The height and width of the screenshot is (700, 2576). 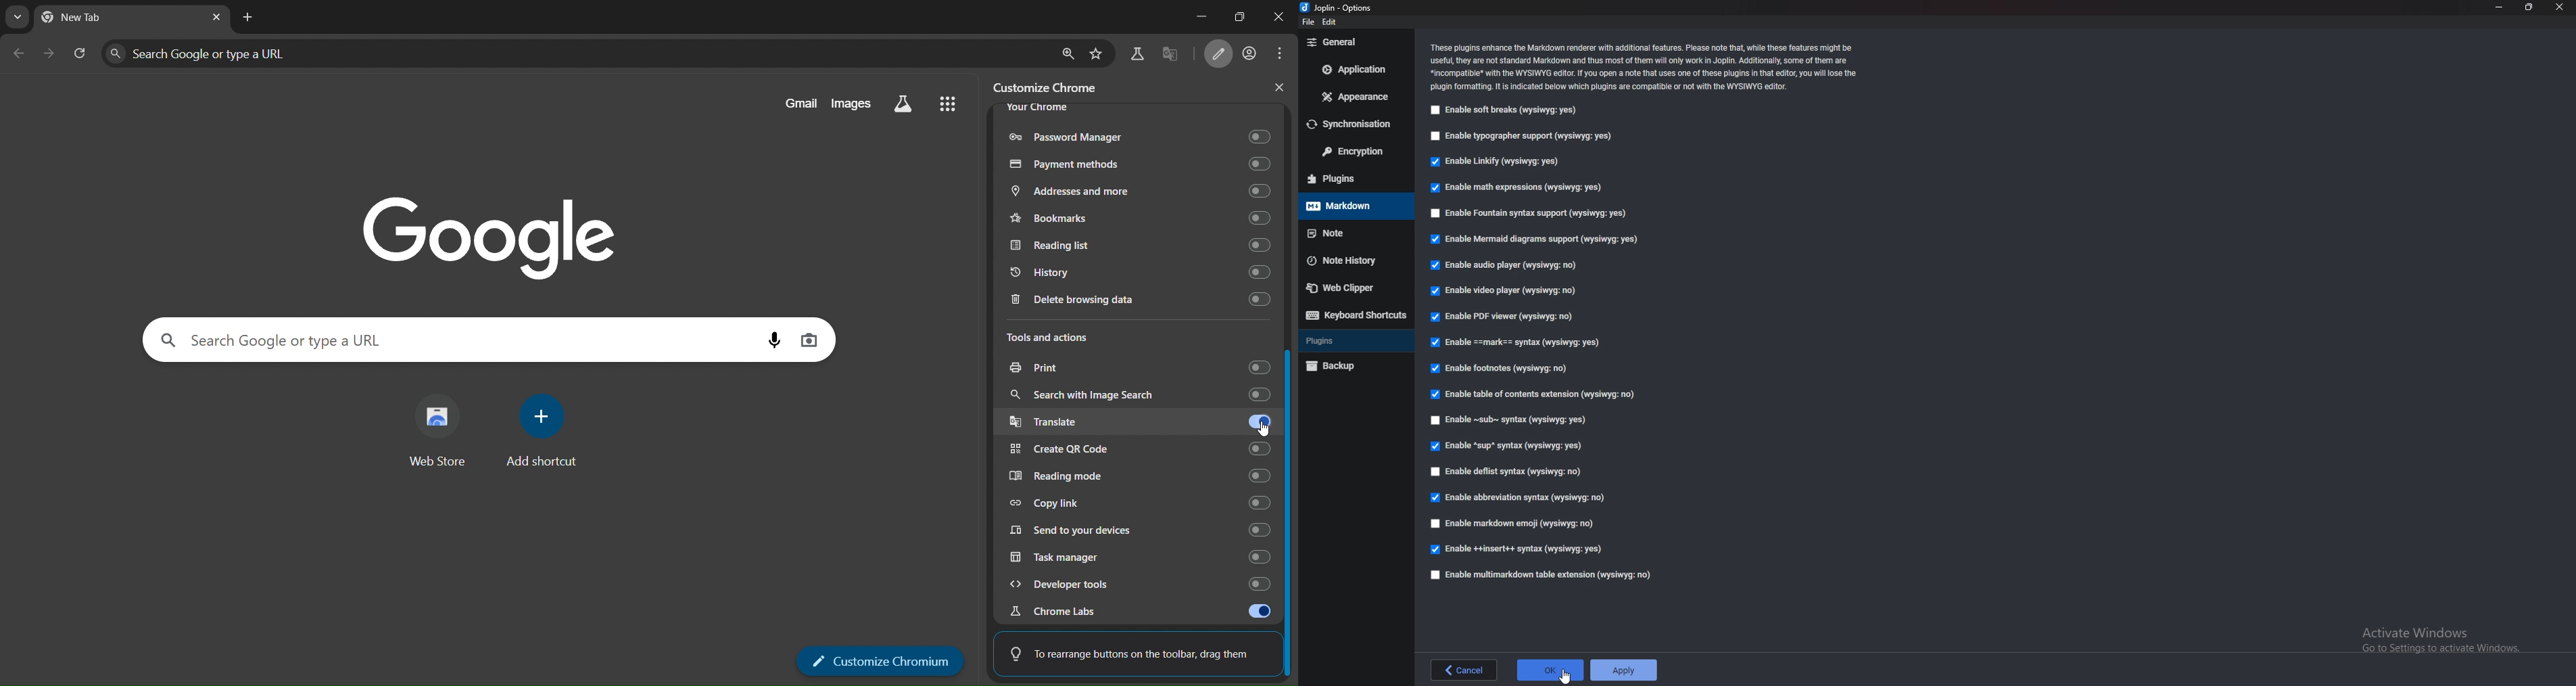 I want to click on Enable ++insert++ syntax (wysiwyg: yes), so click(x=1519, y=549).